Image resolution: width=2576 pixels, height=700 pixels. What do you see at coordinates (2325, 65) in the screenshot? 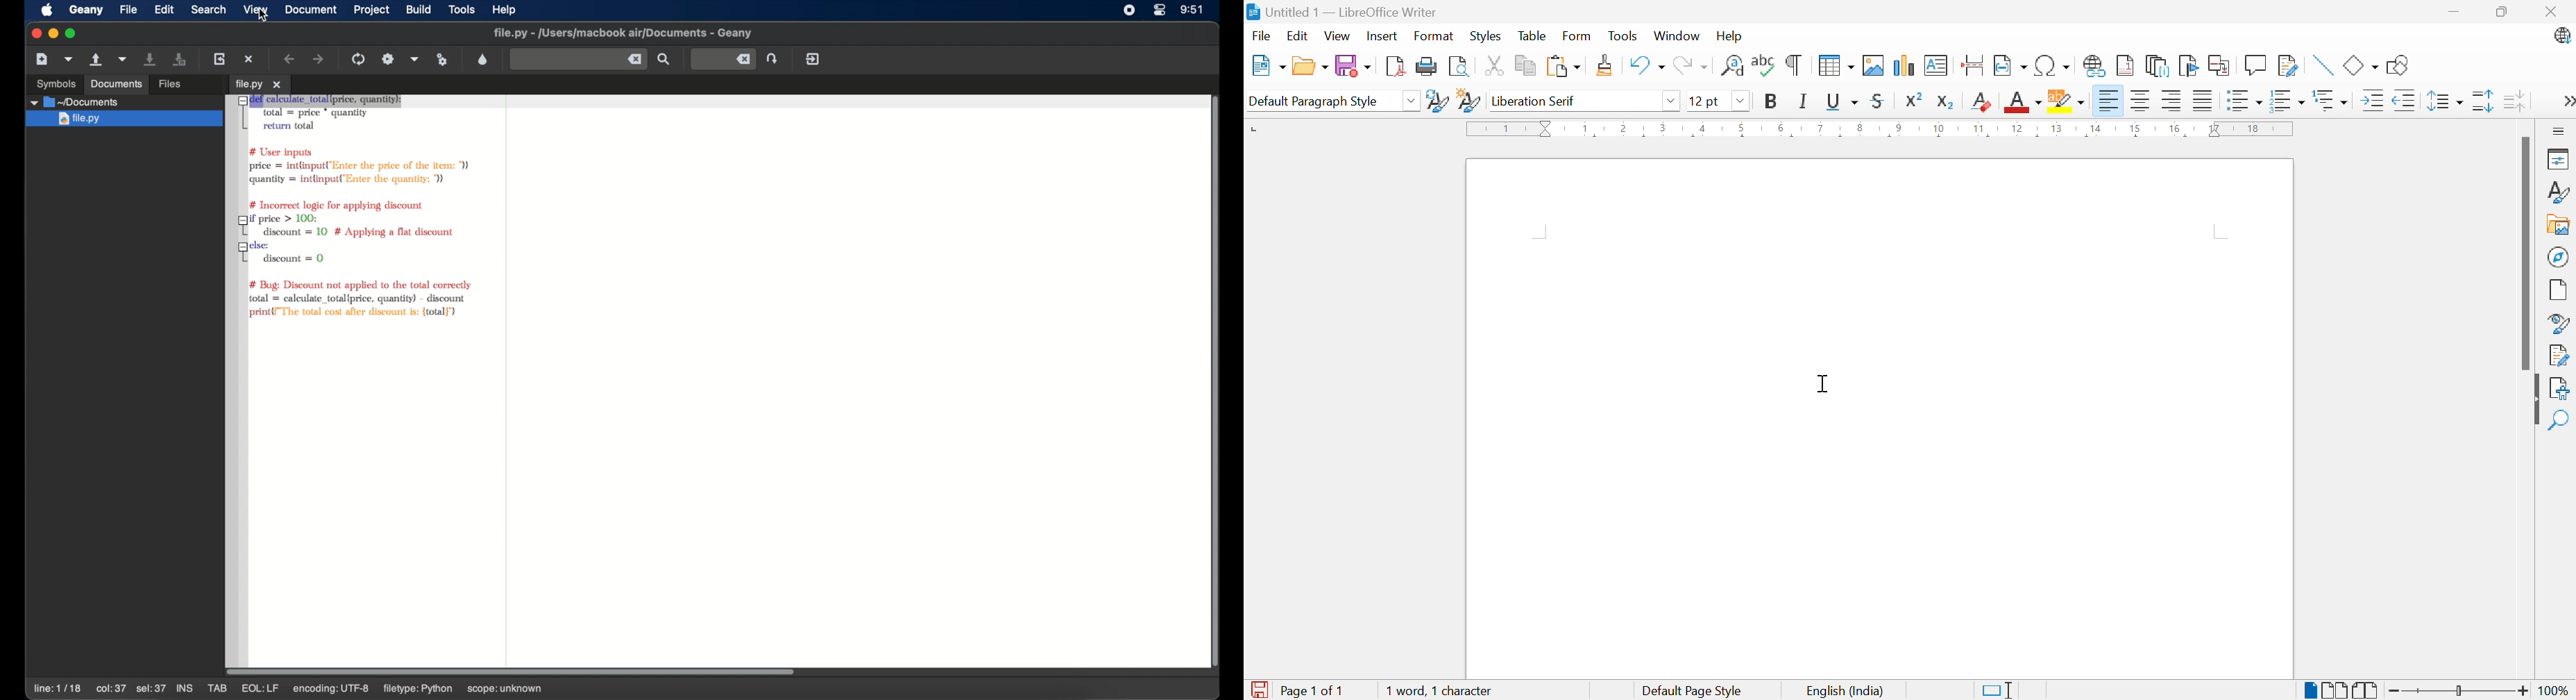
I see `Insert line` at bounding box center [2325, 65].